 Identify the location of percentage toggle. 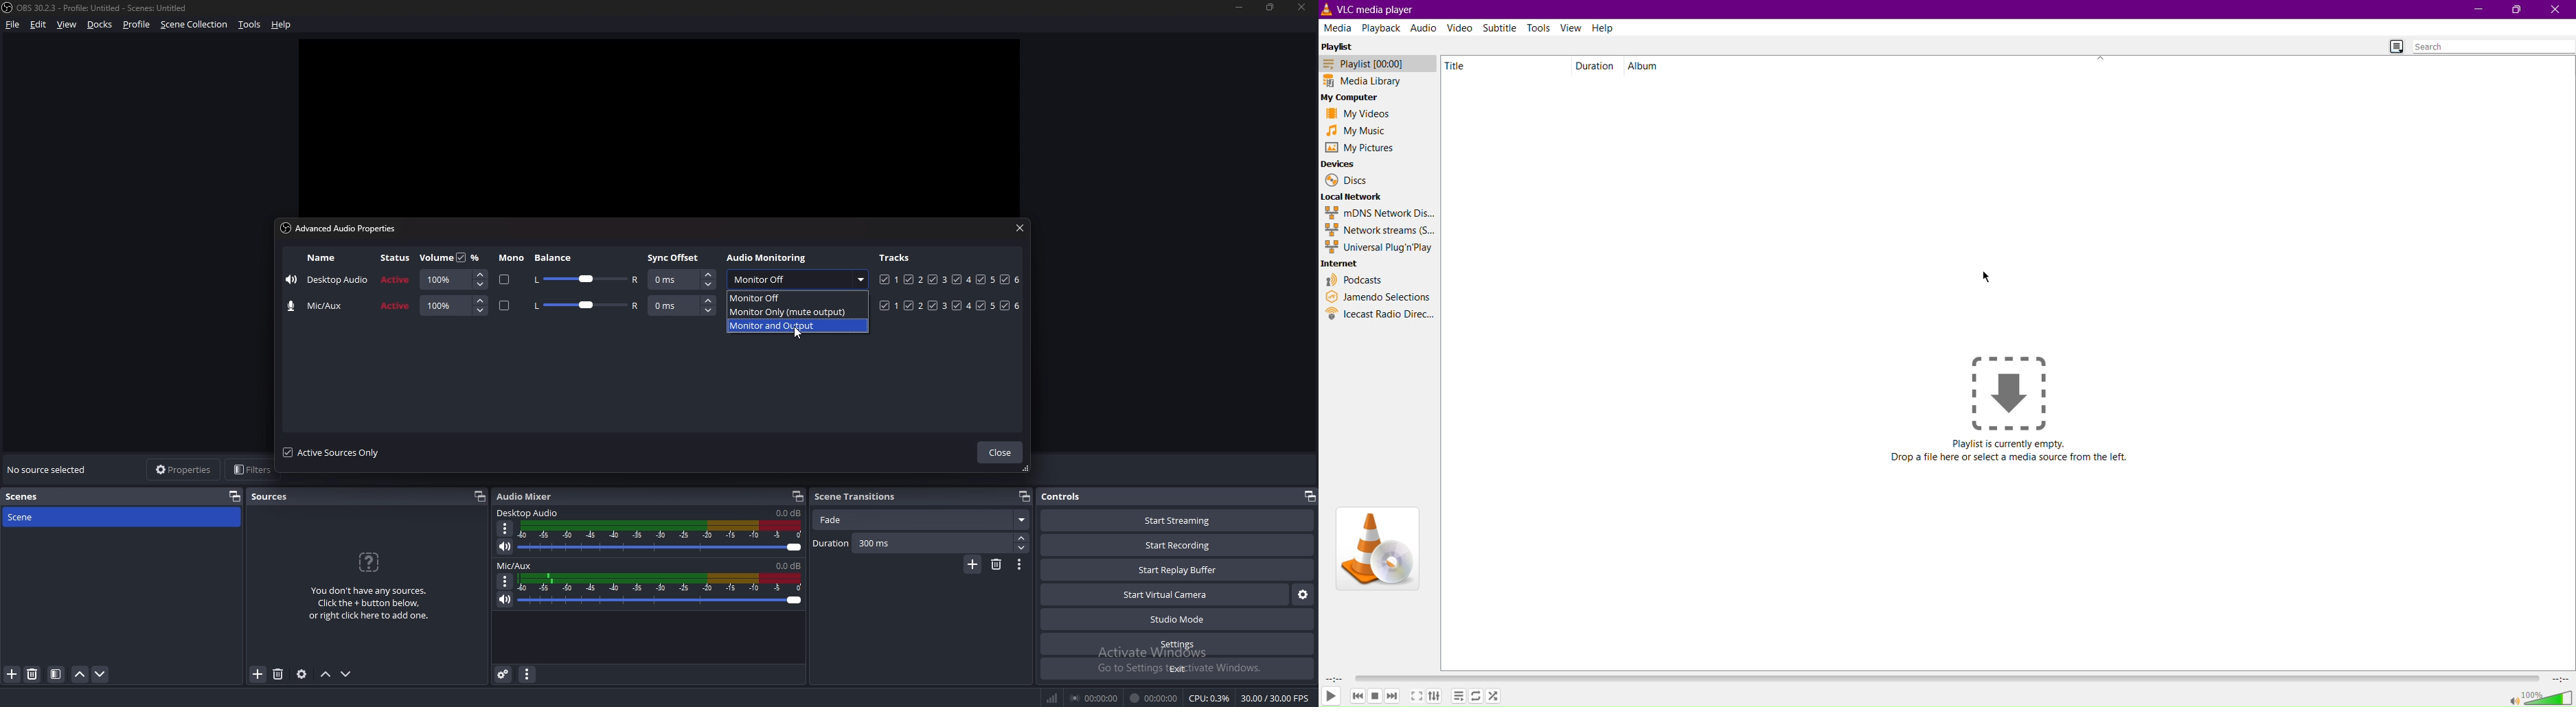
(470, 257).